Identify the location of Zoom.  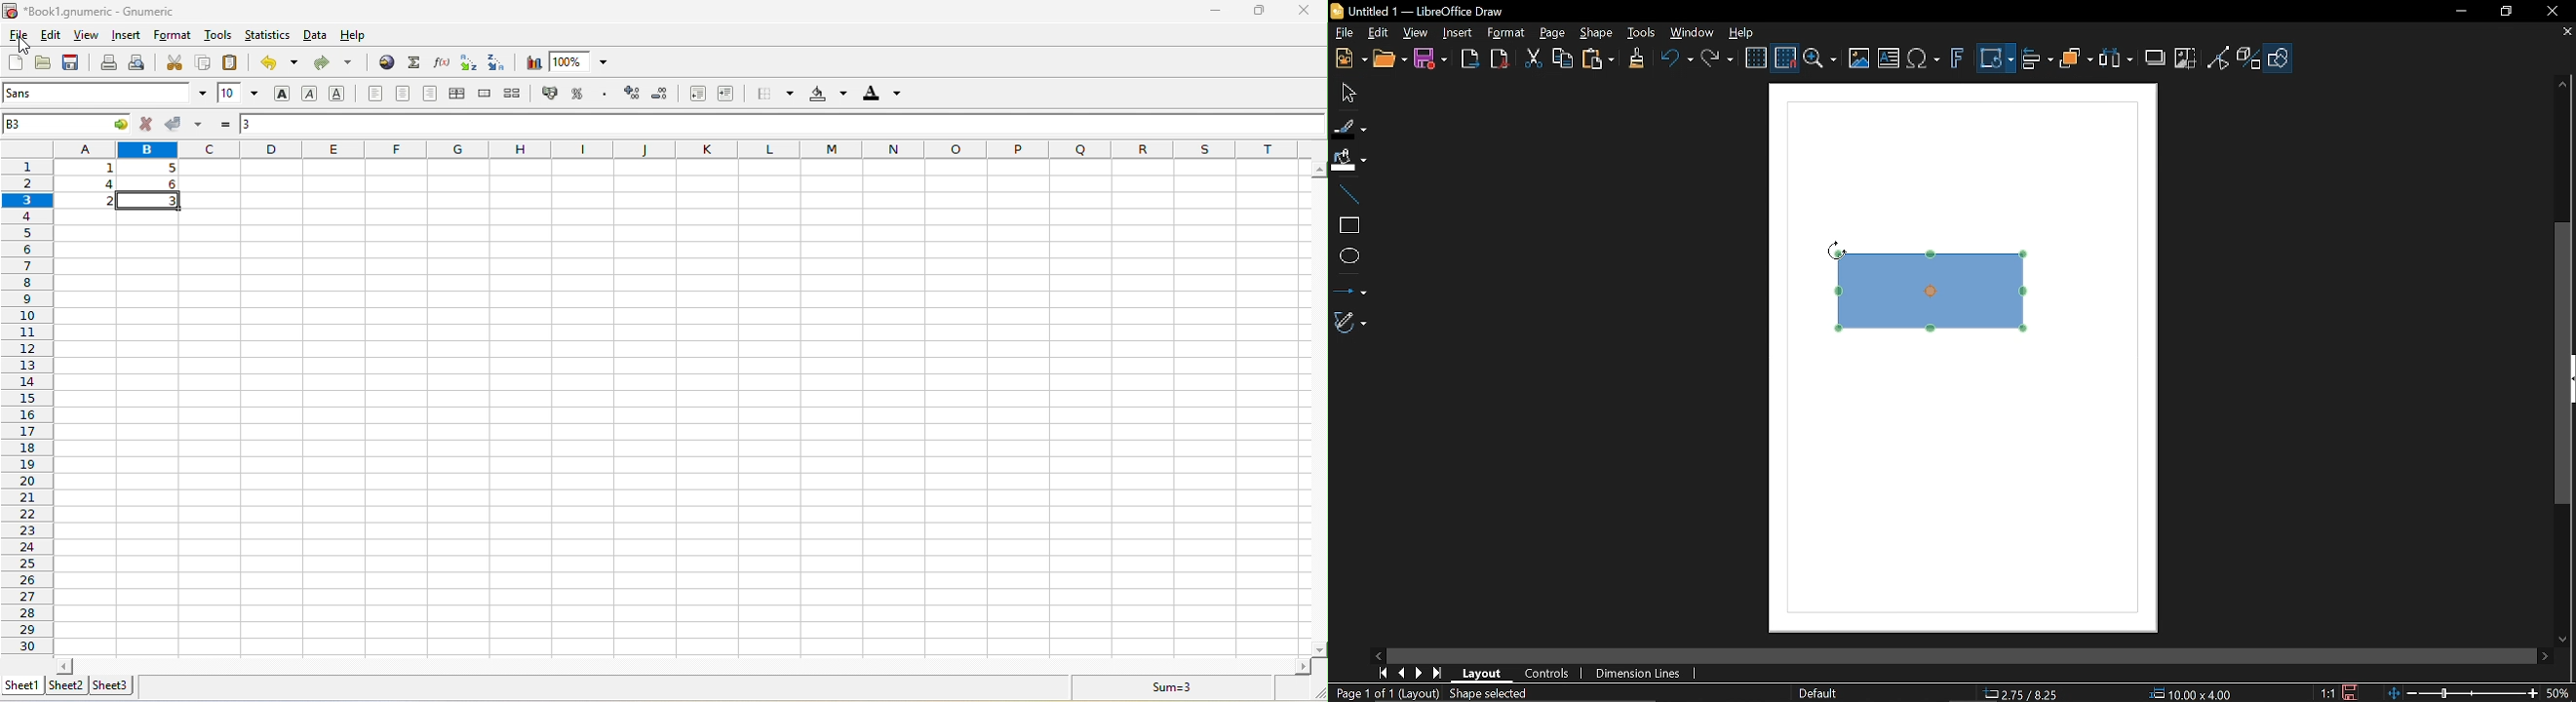
(1820, 59).